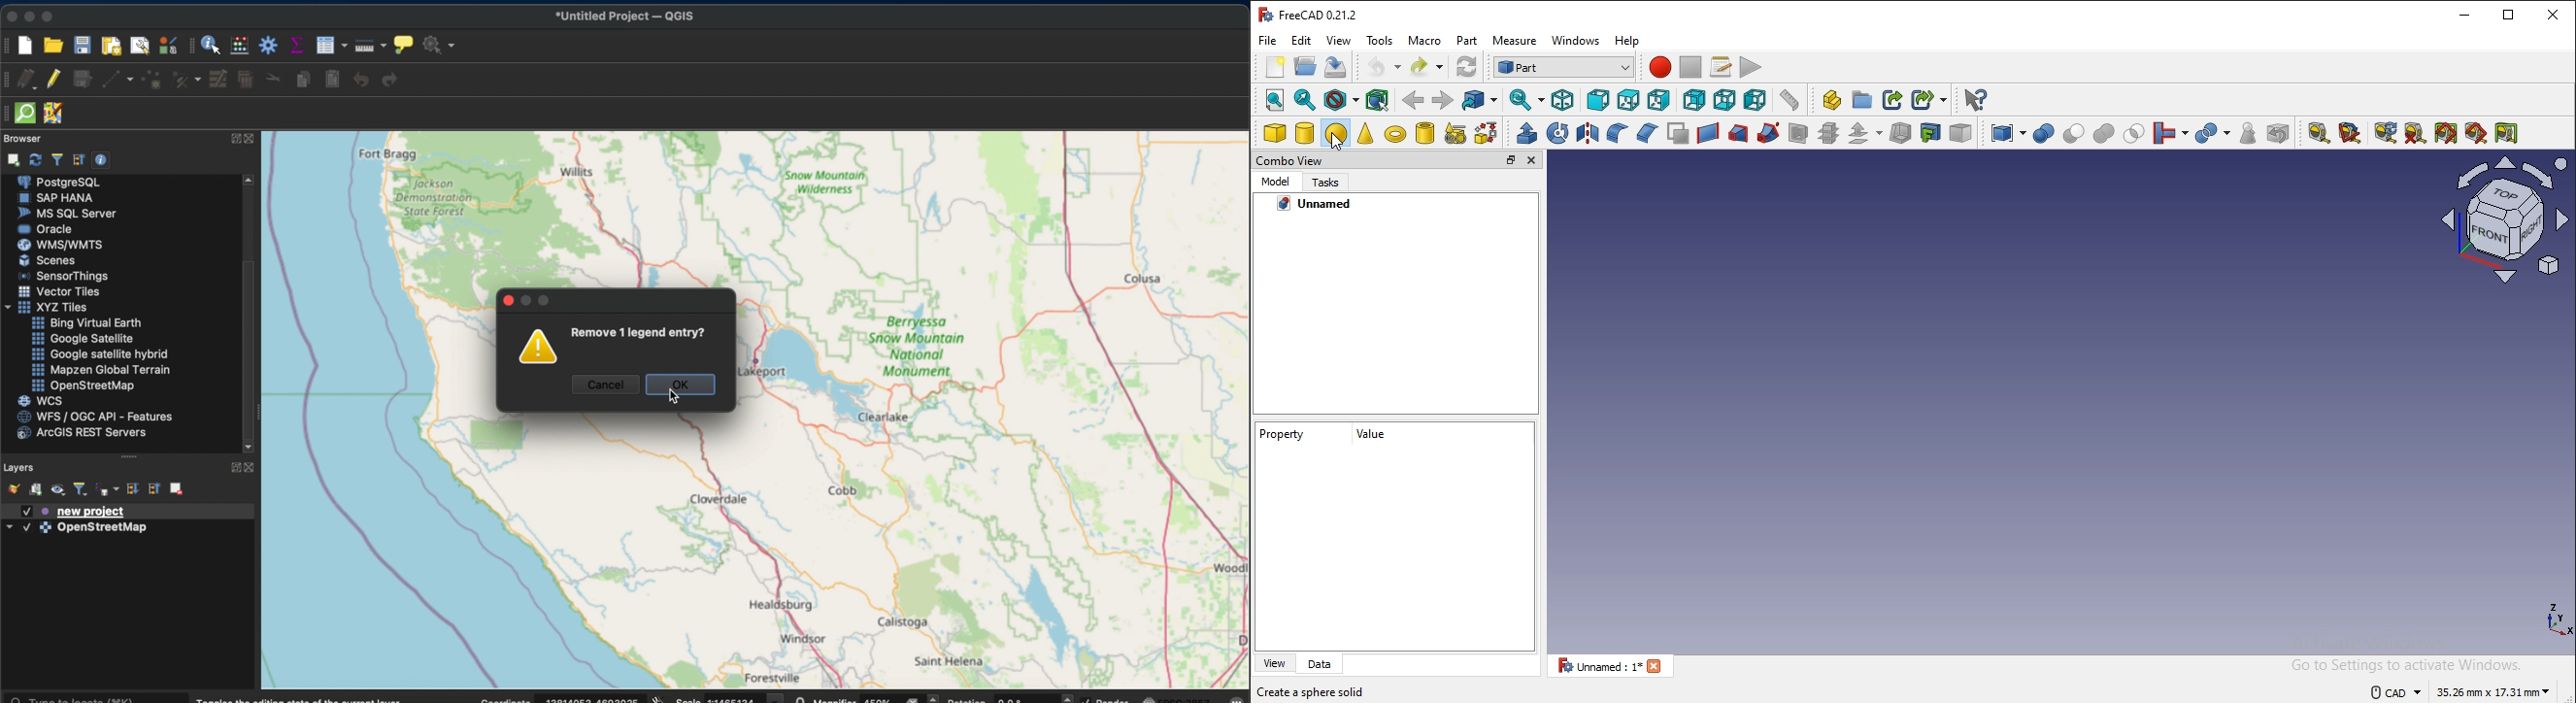 The image size is (2576, 728). I want to click on new project layer, so click(72, 511).